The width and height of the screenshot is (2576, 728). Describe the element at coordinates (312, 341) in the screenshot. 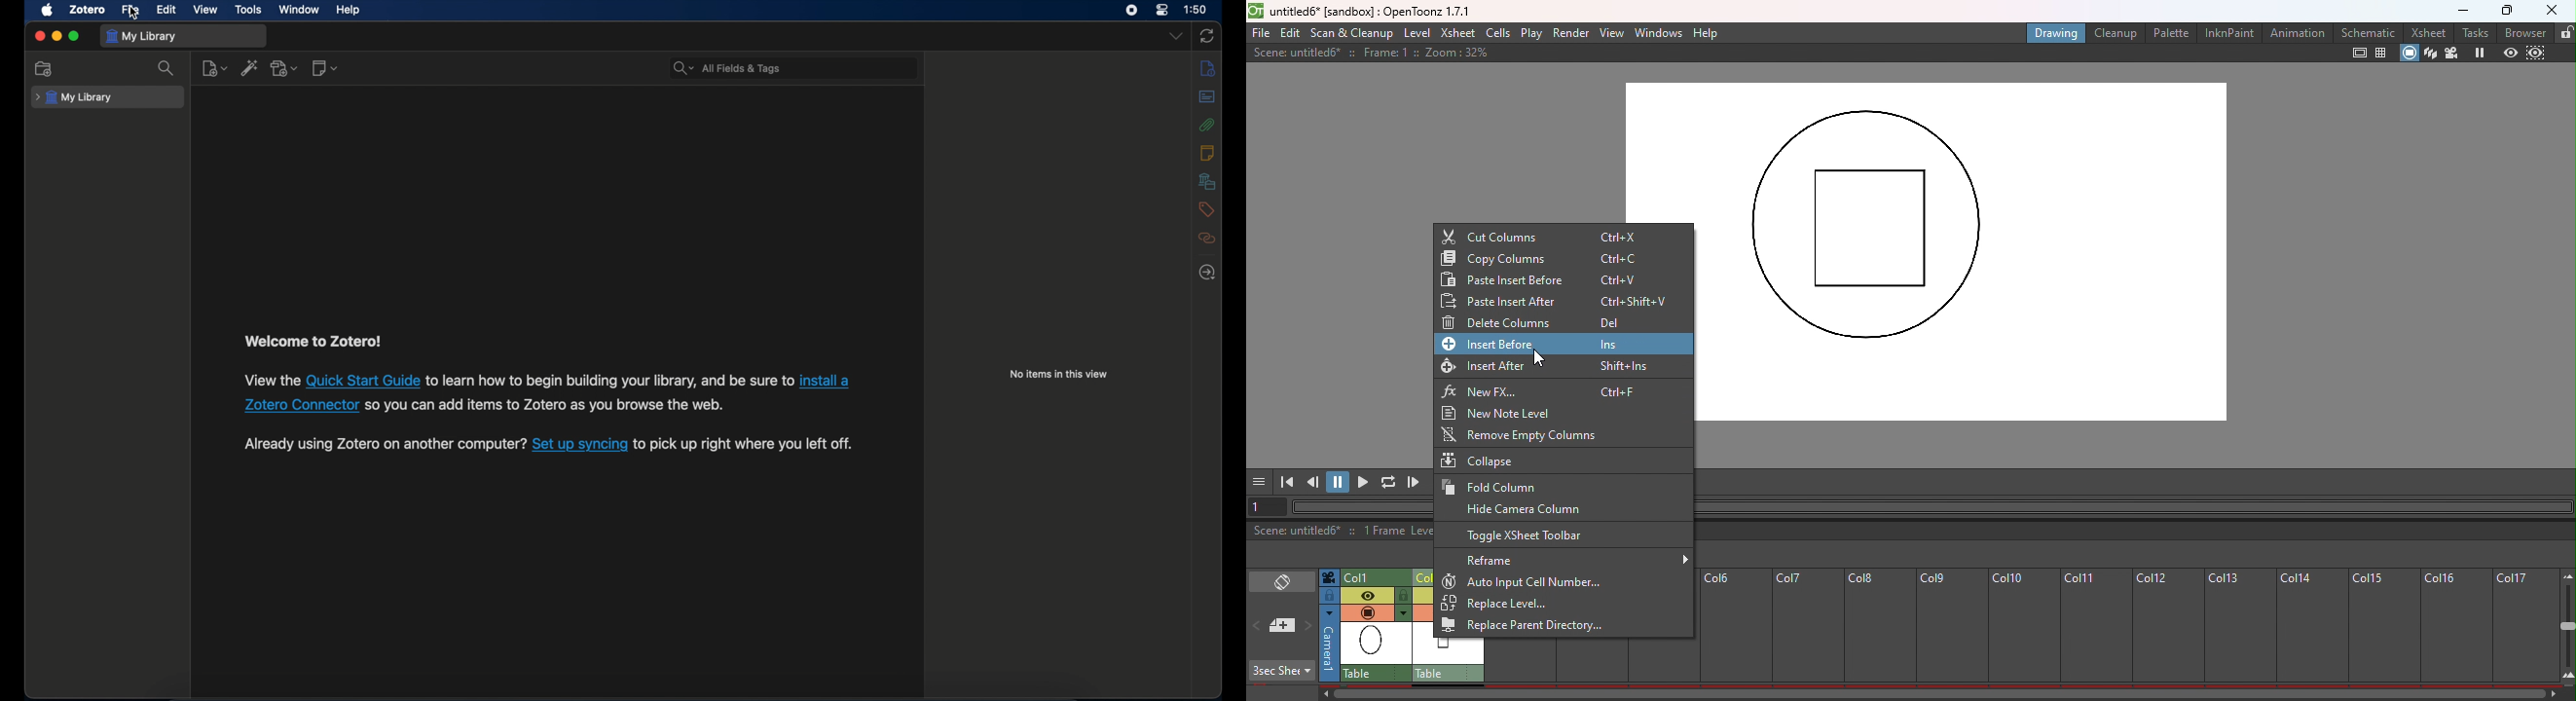

I see `welcome to zotero` at that location.